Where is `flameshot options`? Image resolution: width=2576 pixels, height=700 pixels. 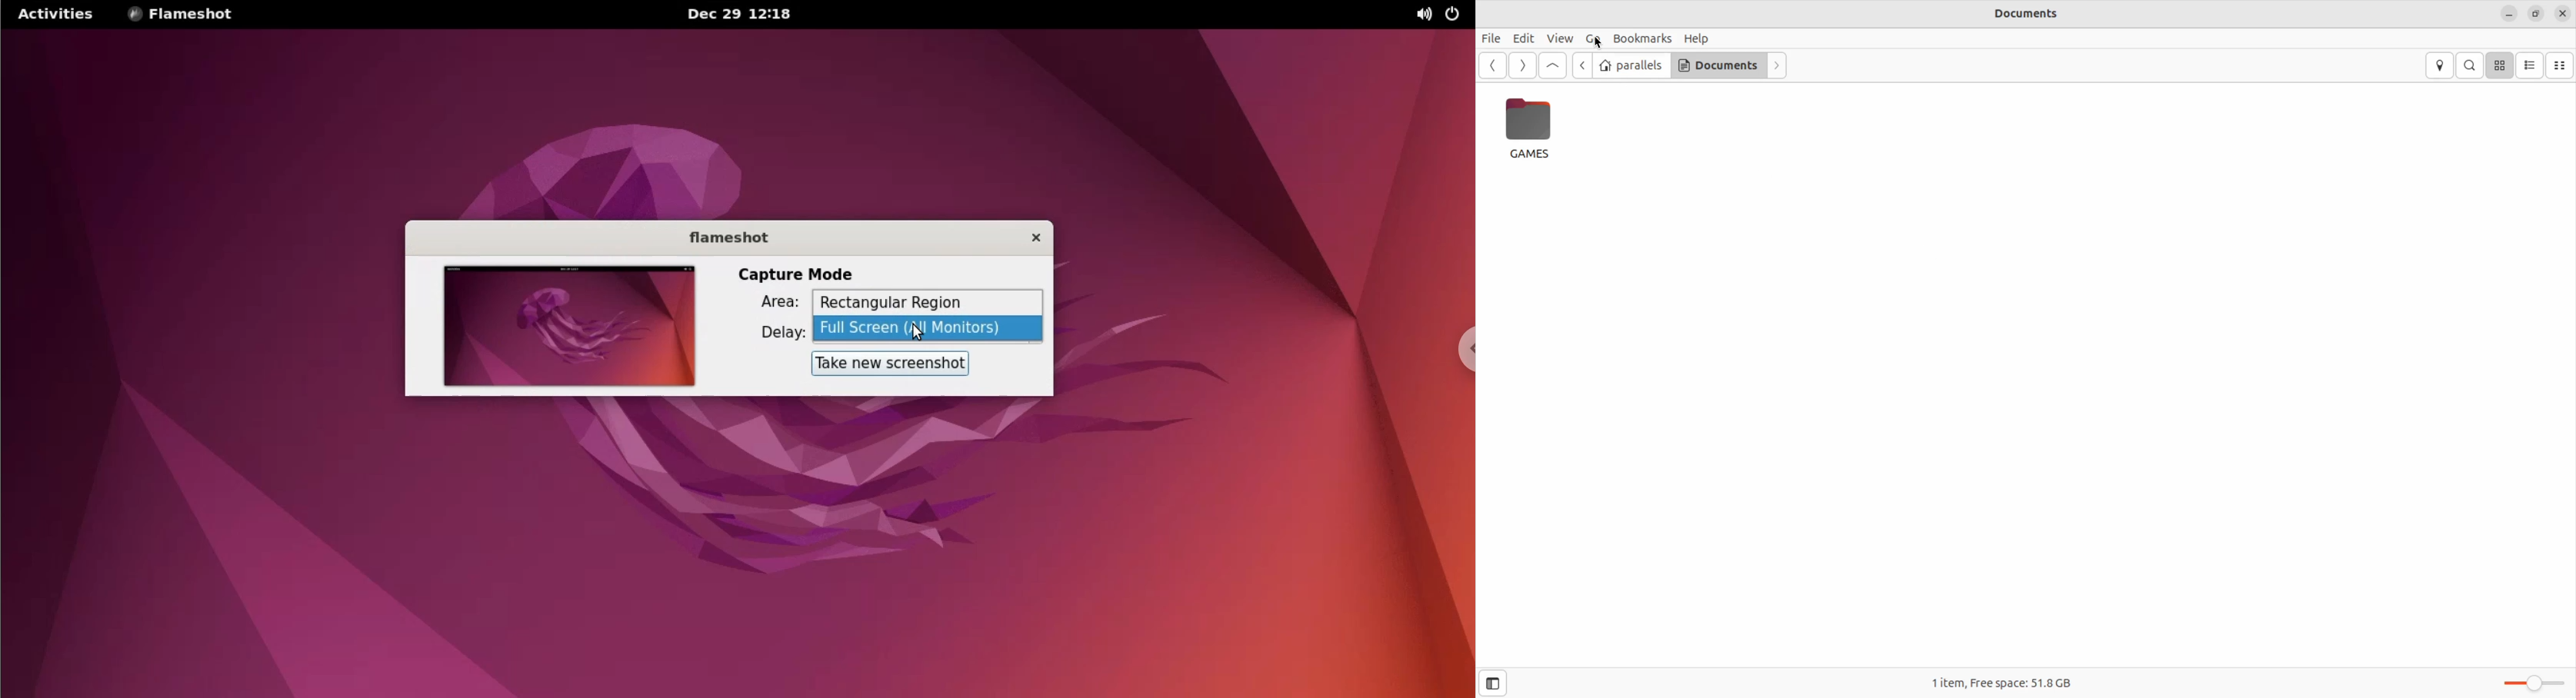 flameshot options is located at coordinates (186, 15).